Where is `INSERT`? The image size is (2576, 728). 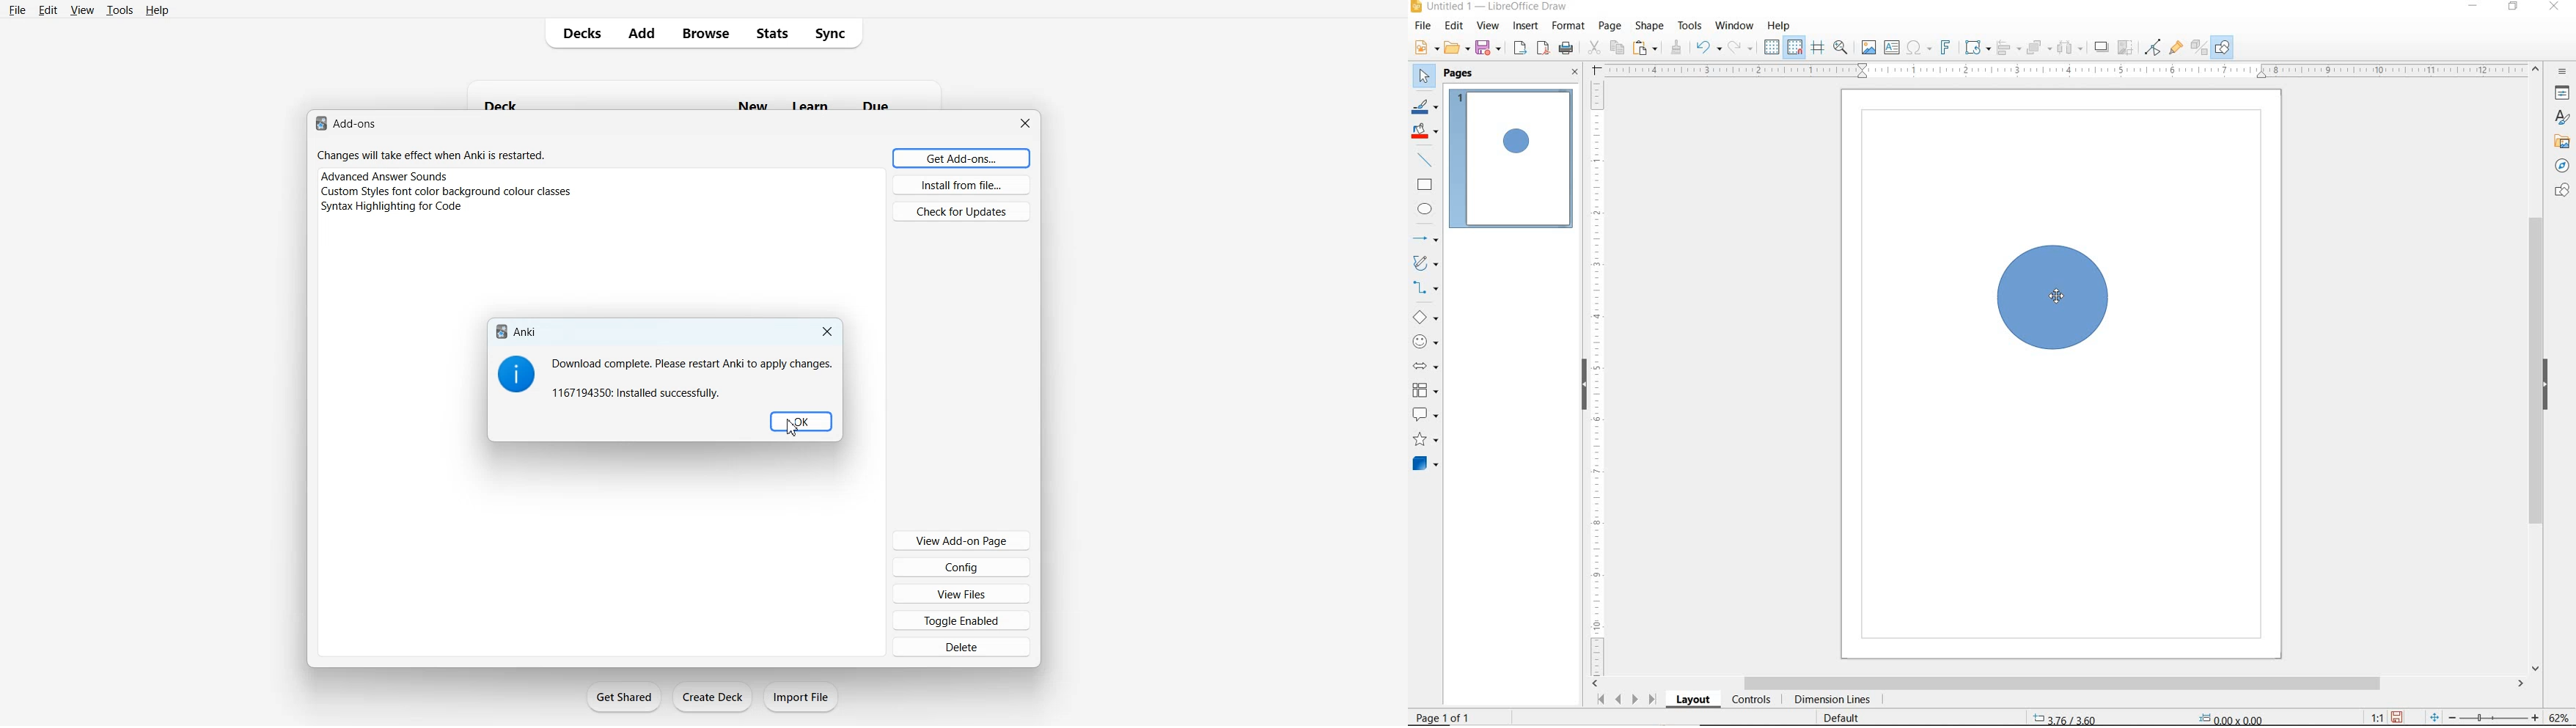
INSERT is located at coordinates (1526, 26).